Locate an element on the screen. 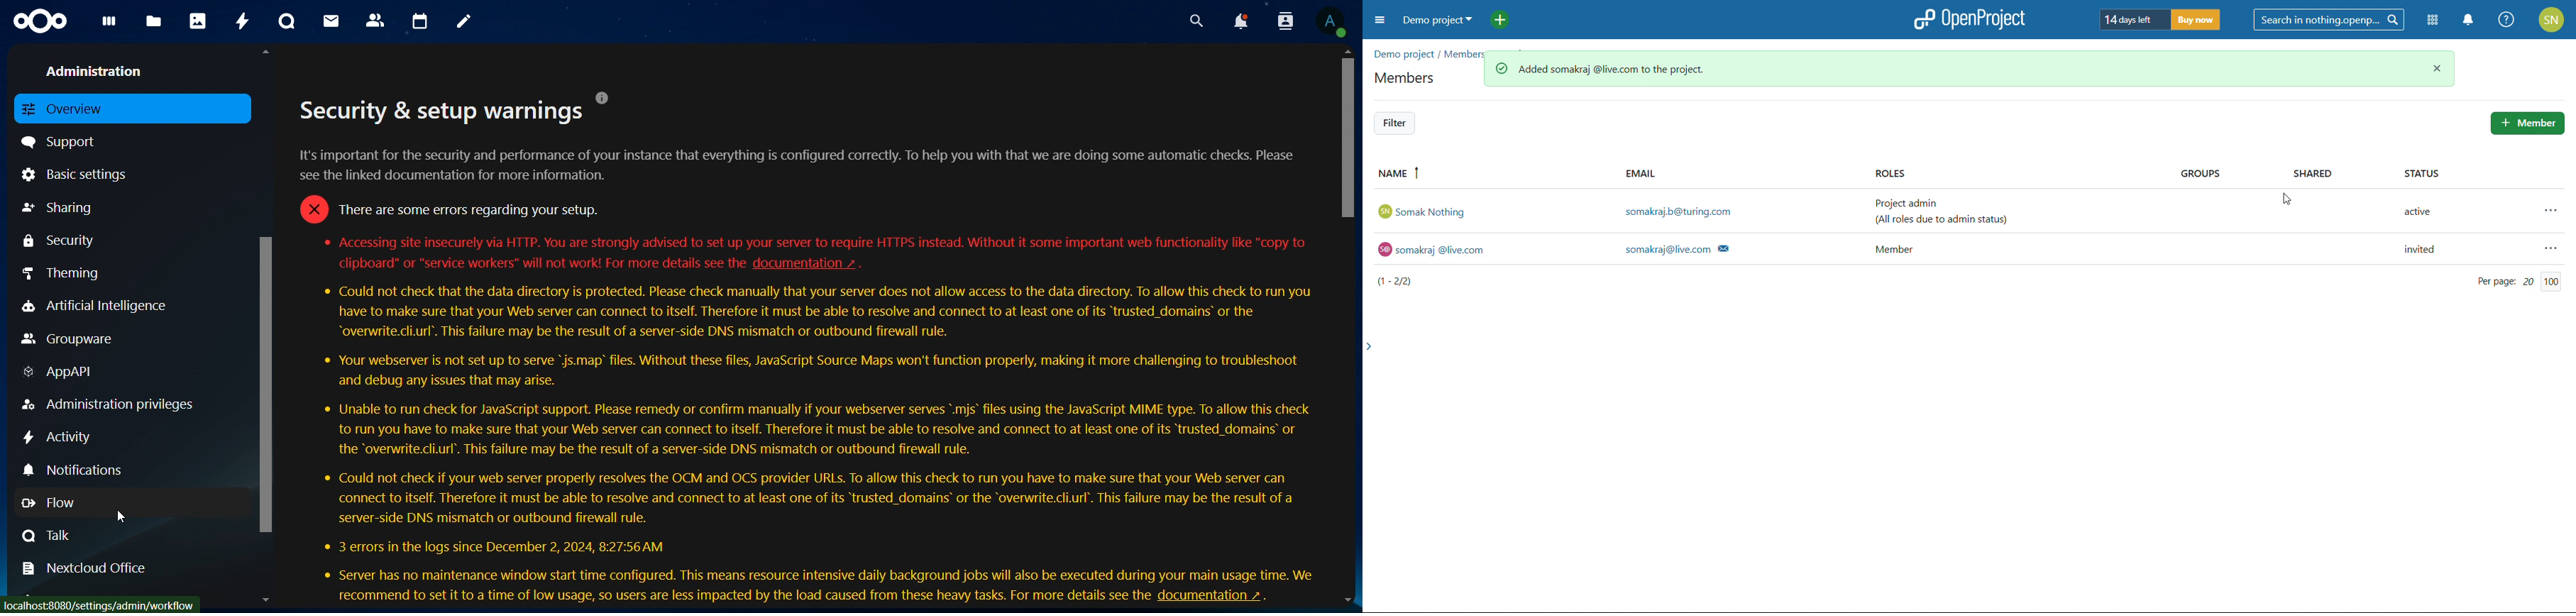 This screenshot has height=616, width=2576. talk is located at coordinates (287, 21).